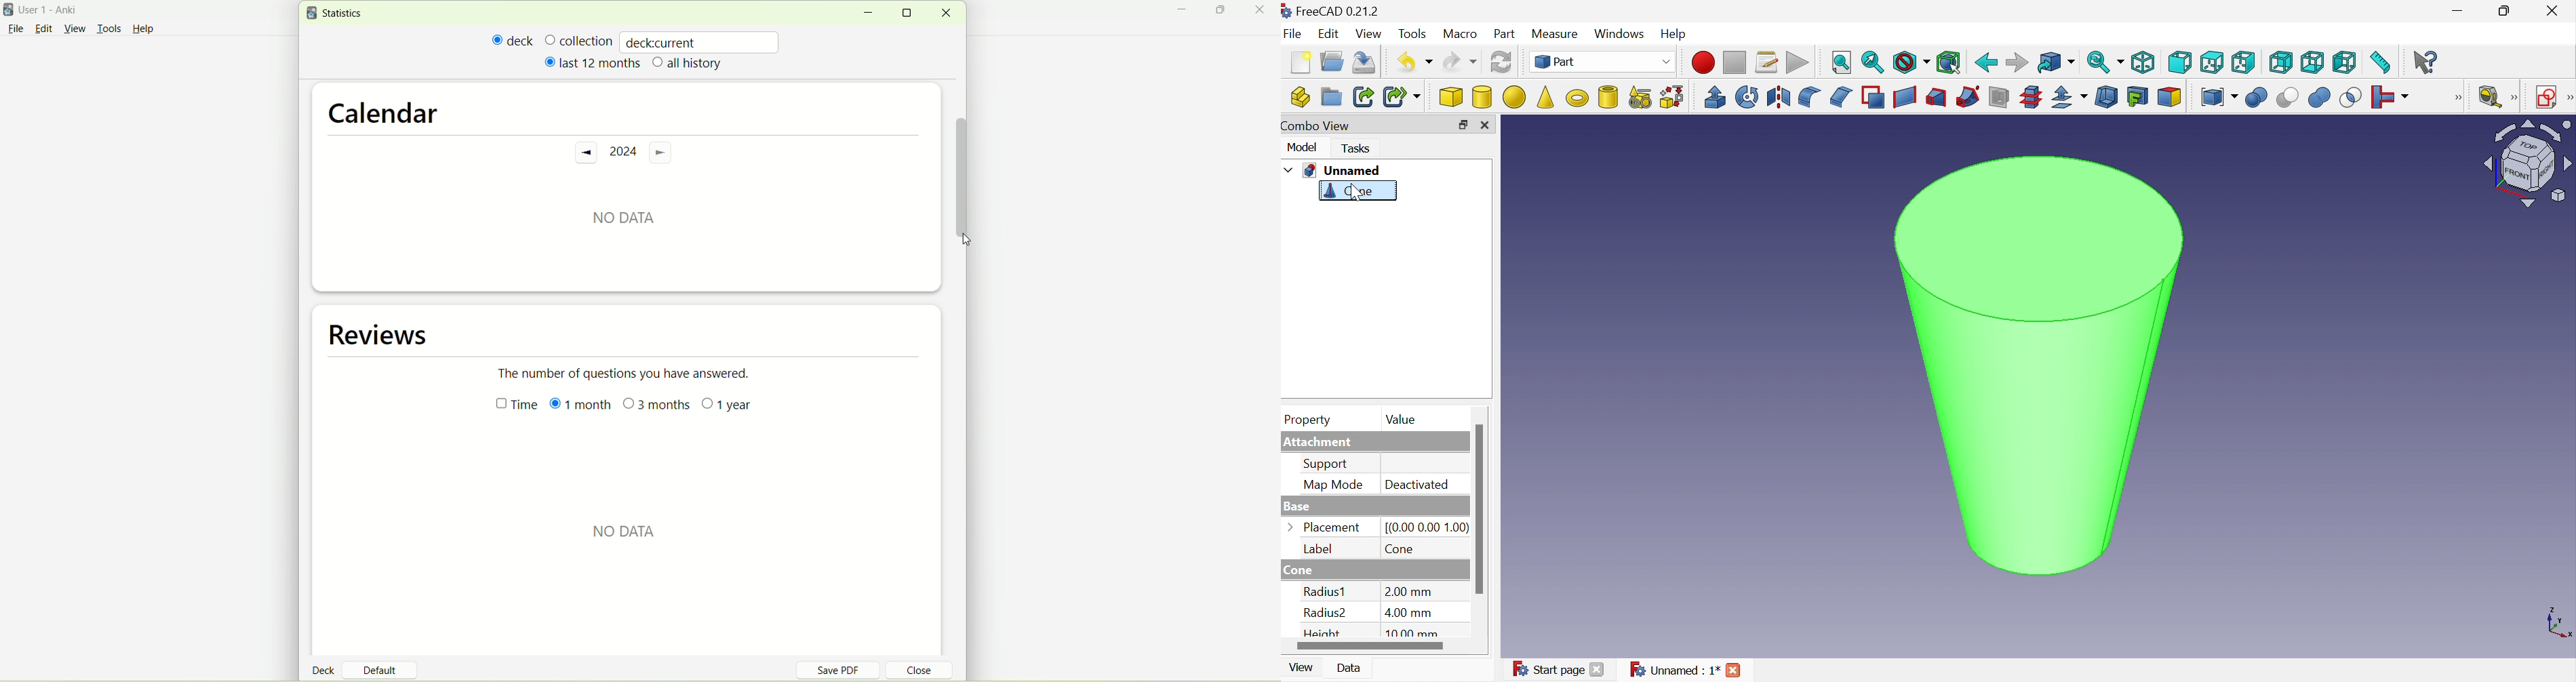  Describe the element at coordinates (1746, 96) in the screenshot. I see `Revolve` at that location.